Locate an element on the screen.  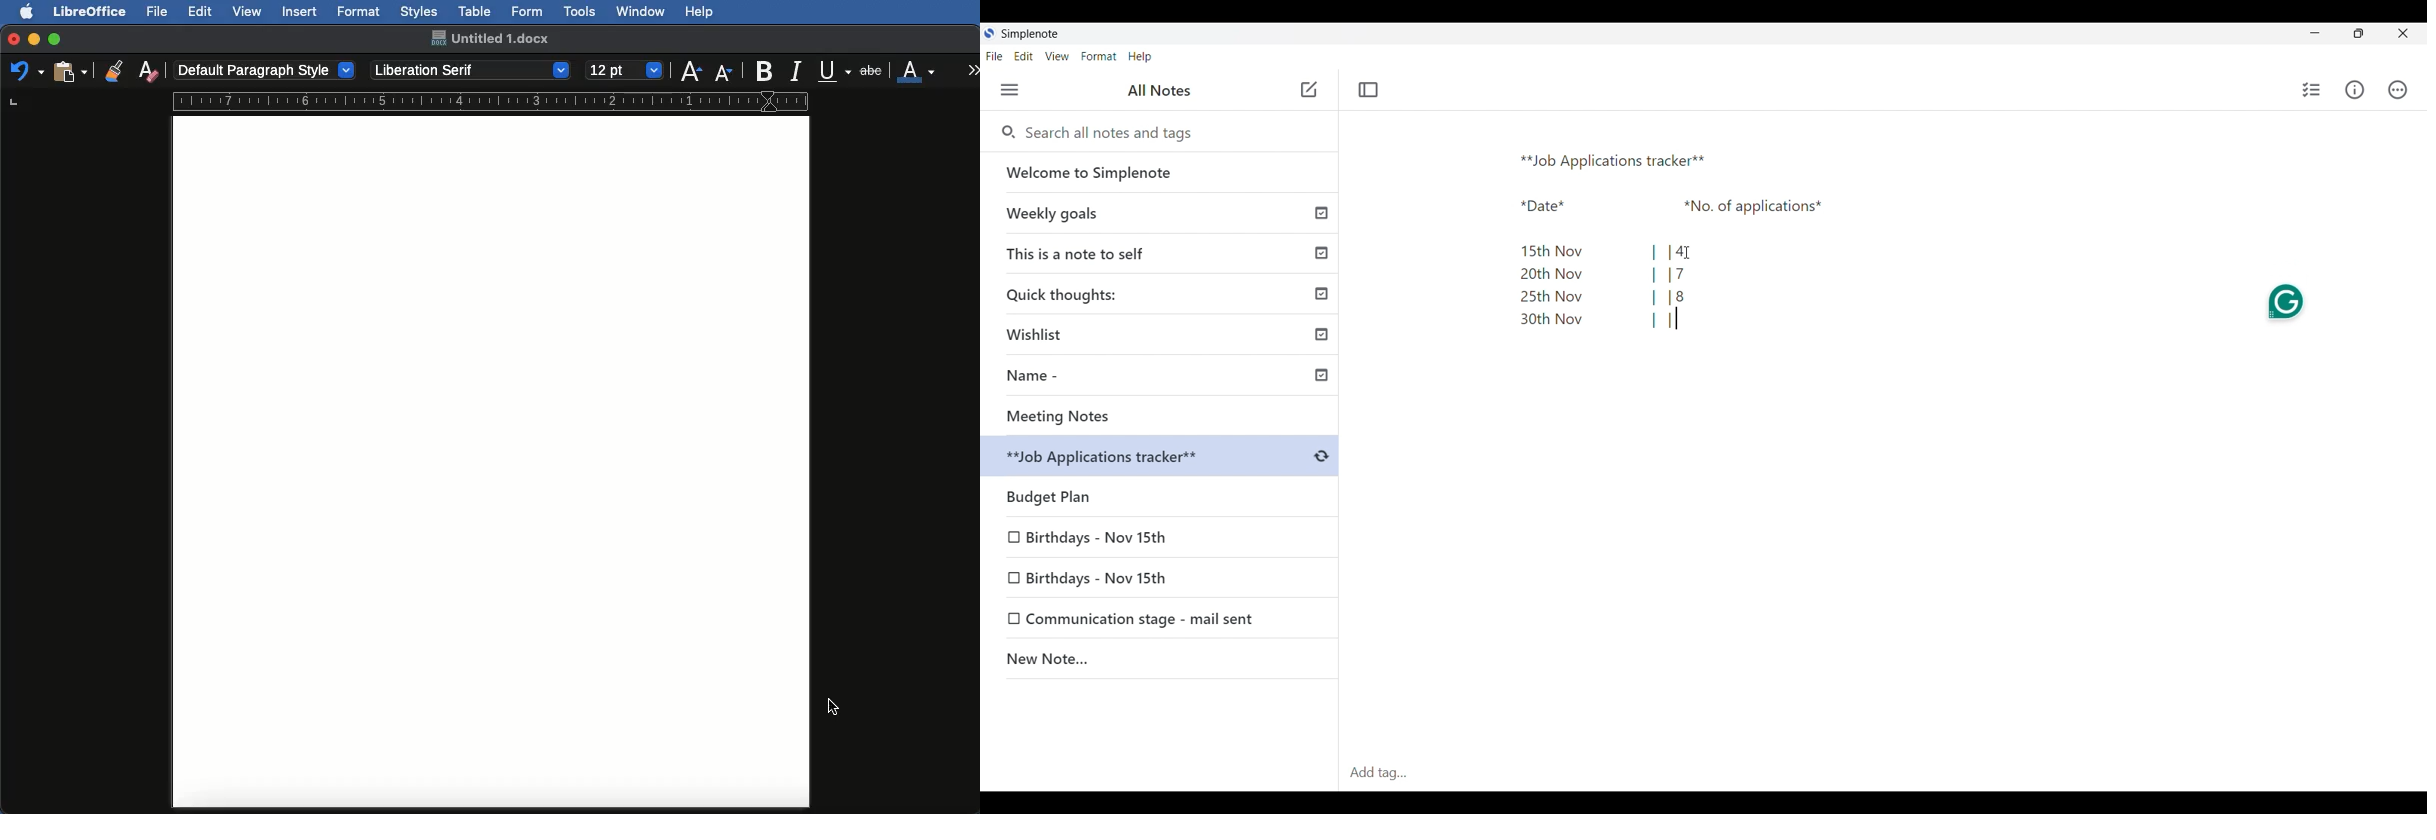
Bold is located at coordinates (766, 71).